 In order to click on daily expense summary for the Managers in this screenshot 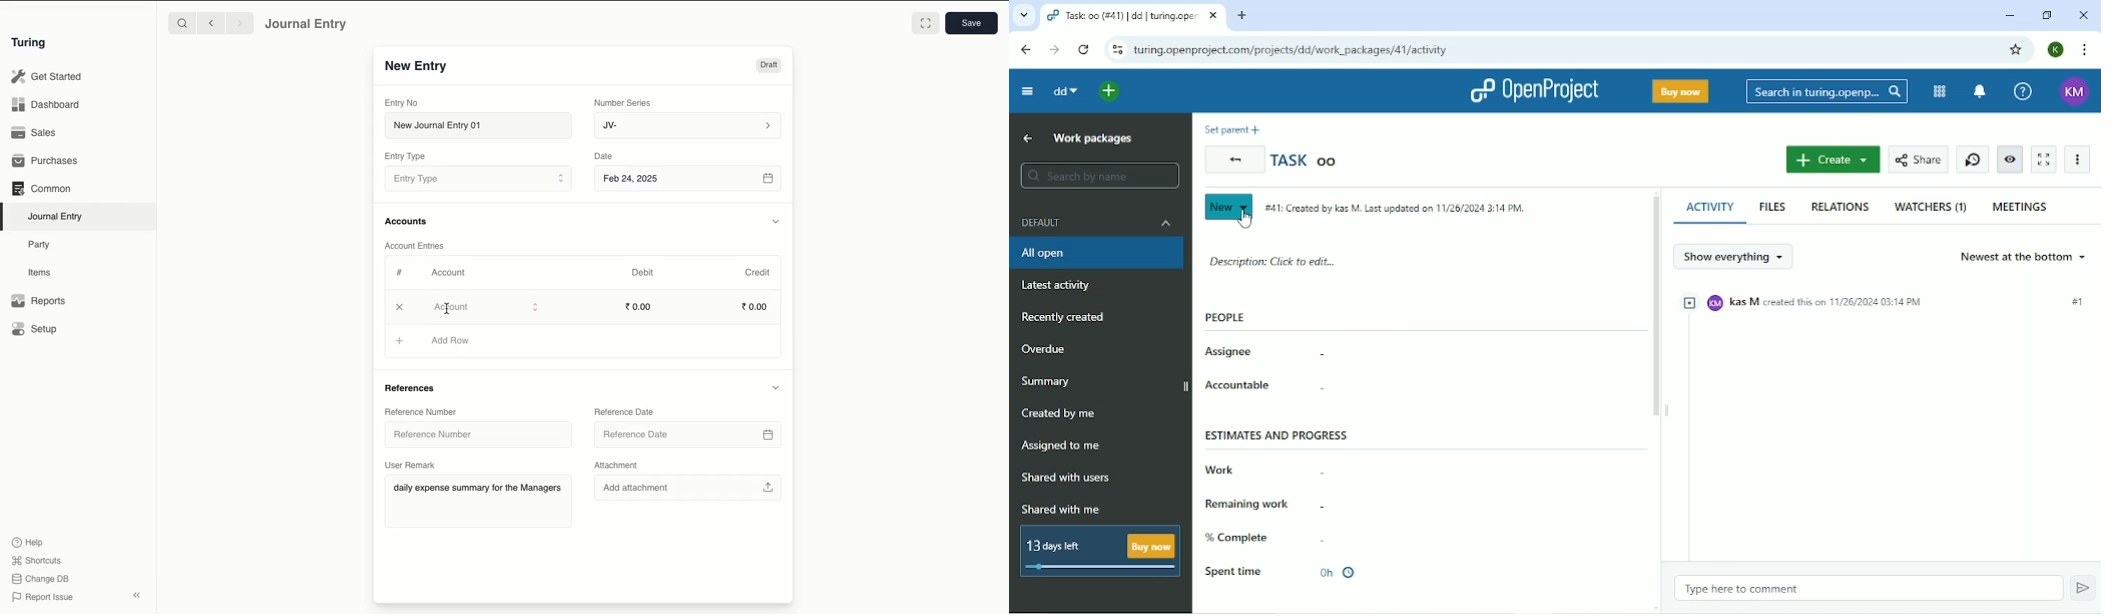, I will do `click(477, 489)`.